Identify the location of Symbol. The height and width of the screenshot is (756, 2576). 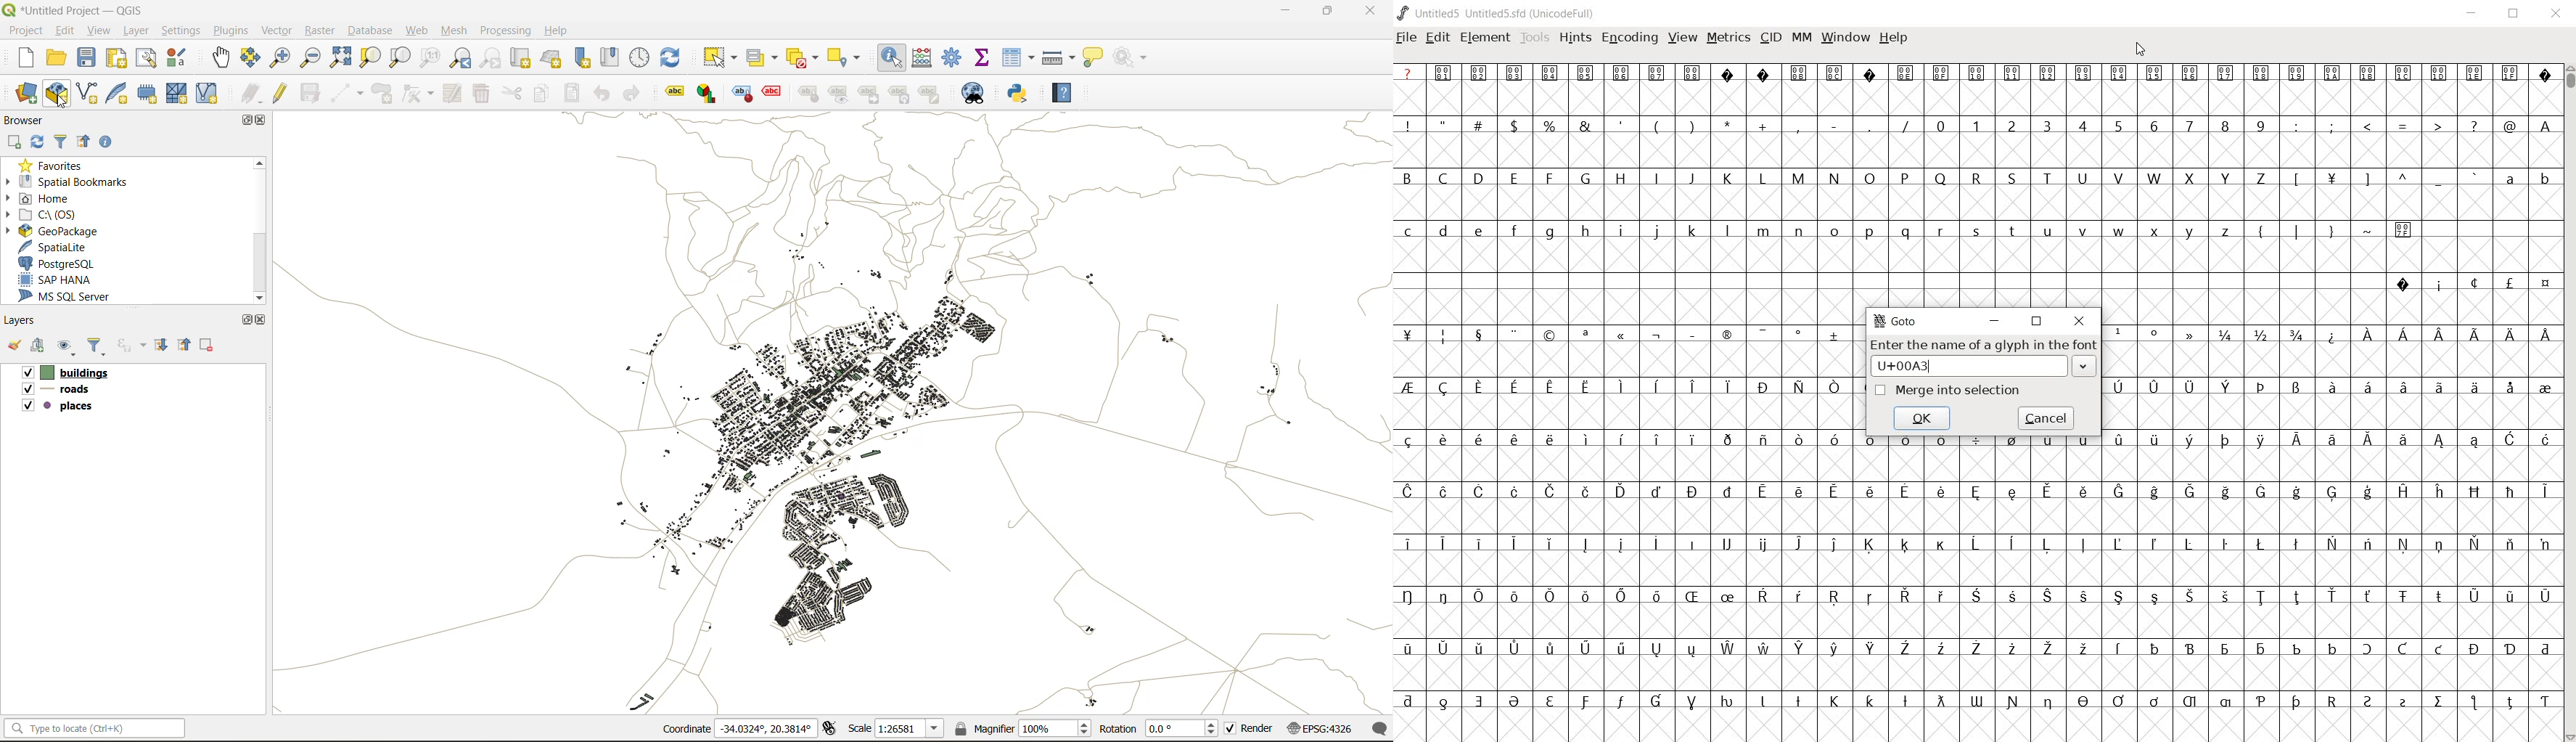
(2474, 704).